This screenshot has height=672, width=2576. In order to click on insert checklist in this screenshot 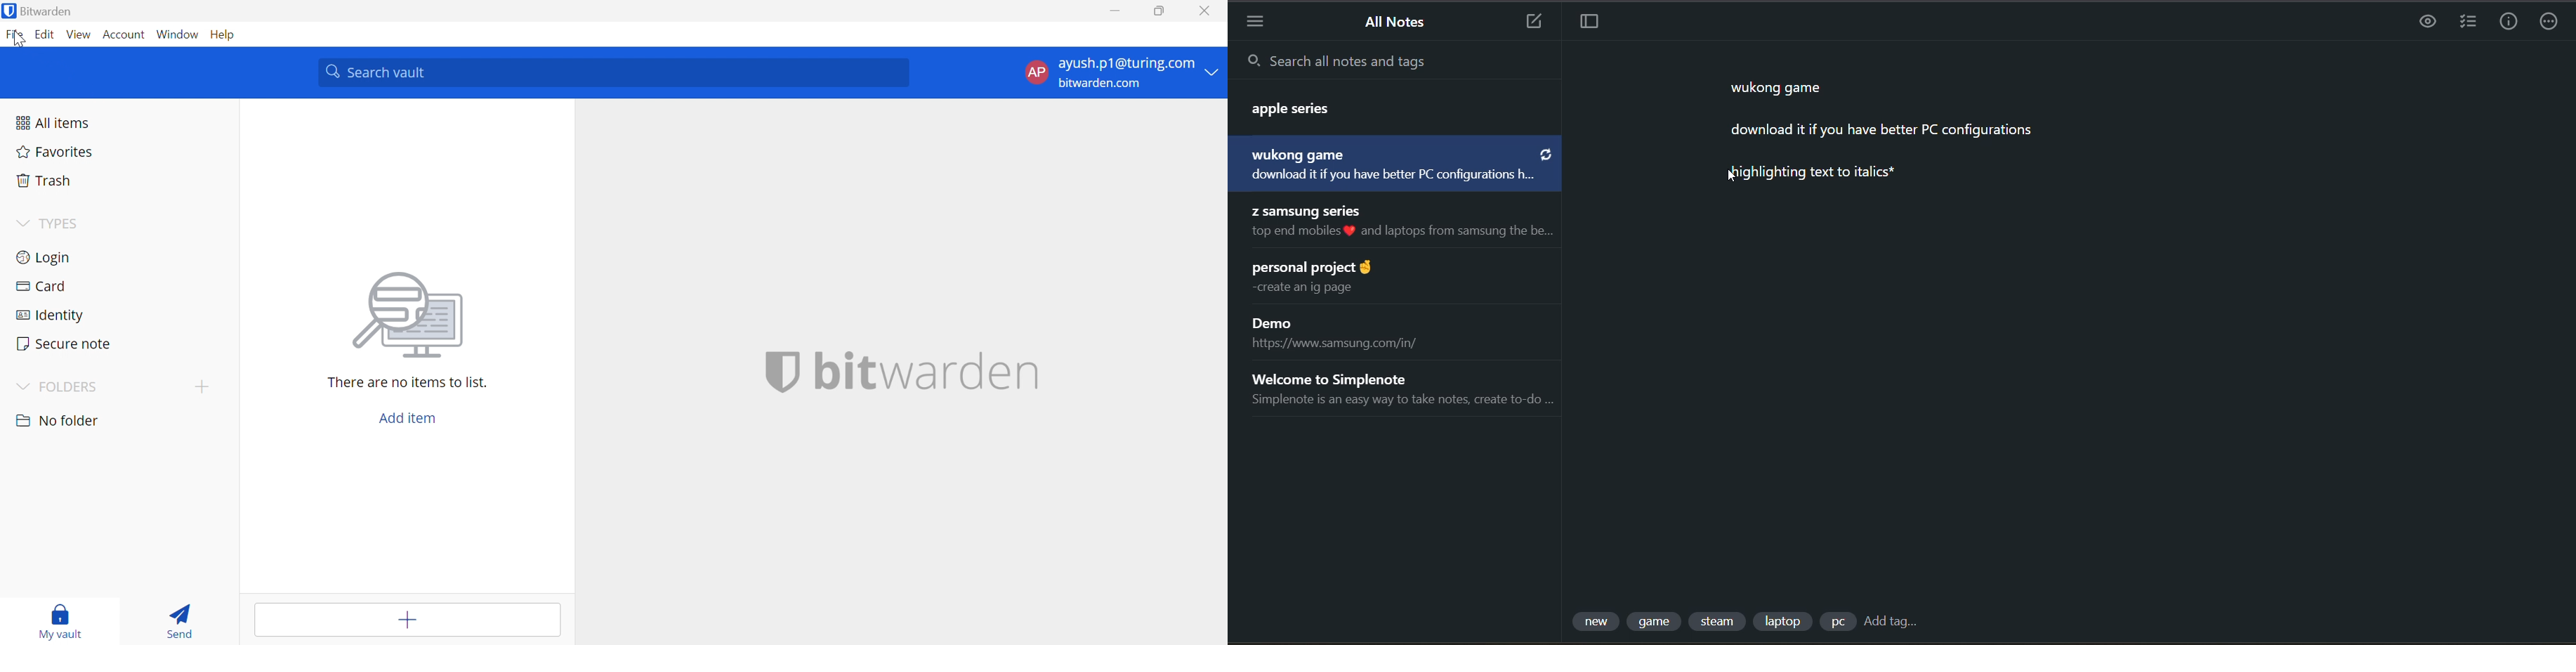, I will do `click(2469, 22)`.